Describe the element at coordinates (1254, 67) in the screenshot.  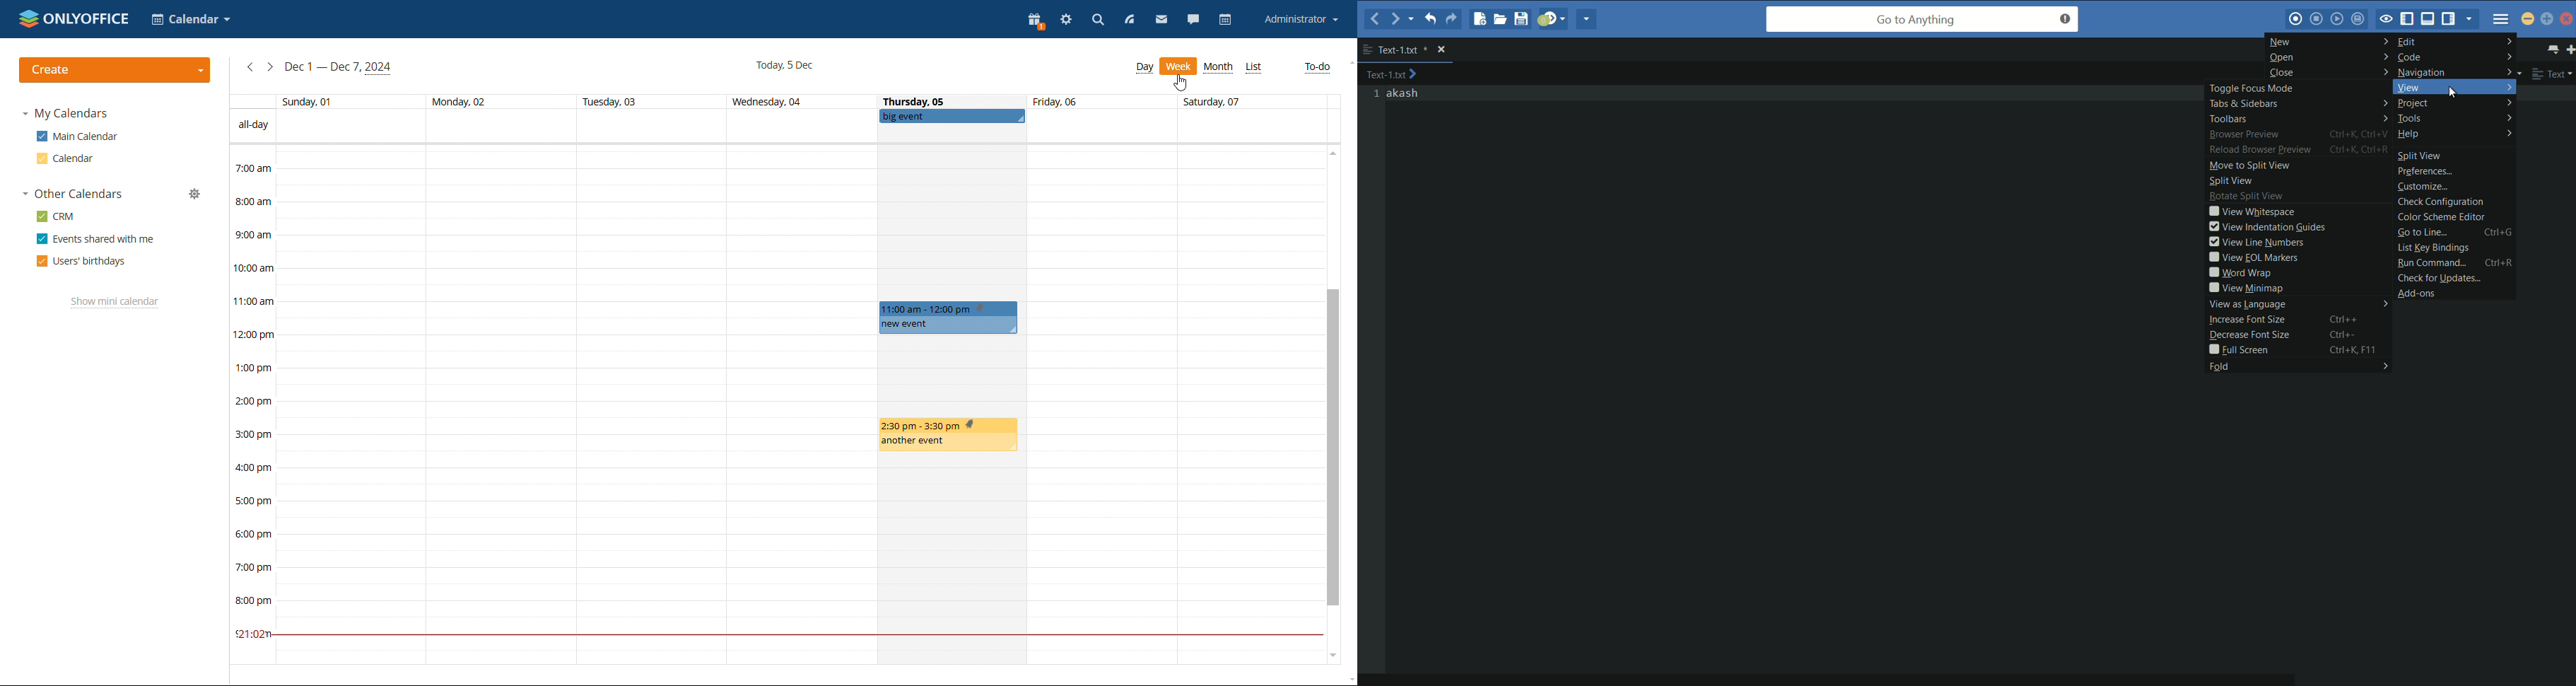
I see `list view` at that location.